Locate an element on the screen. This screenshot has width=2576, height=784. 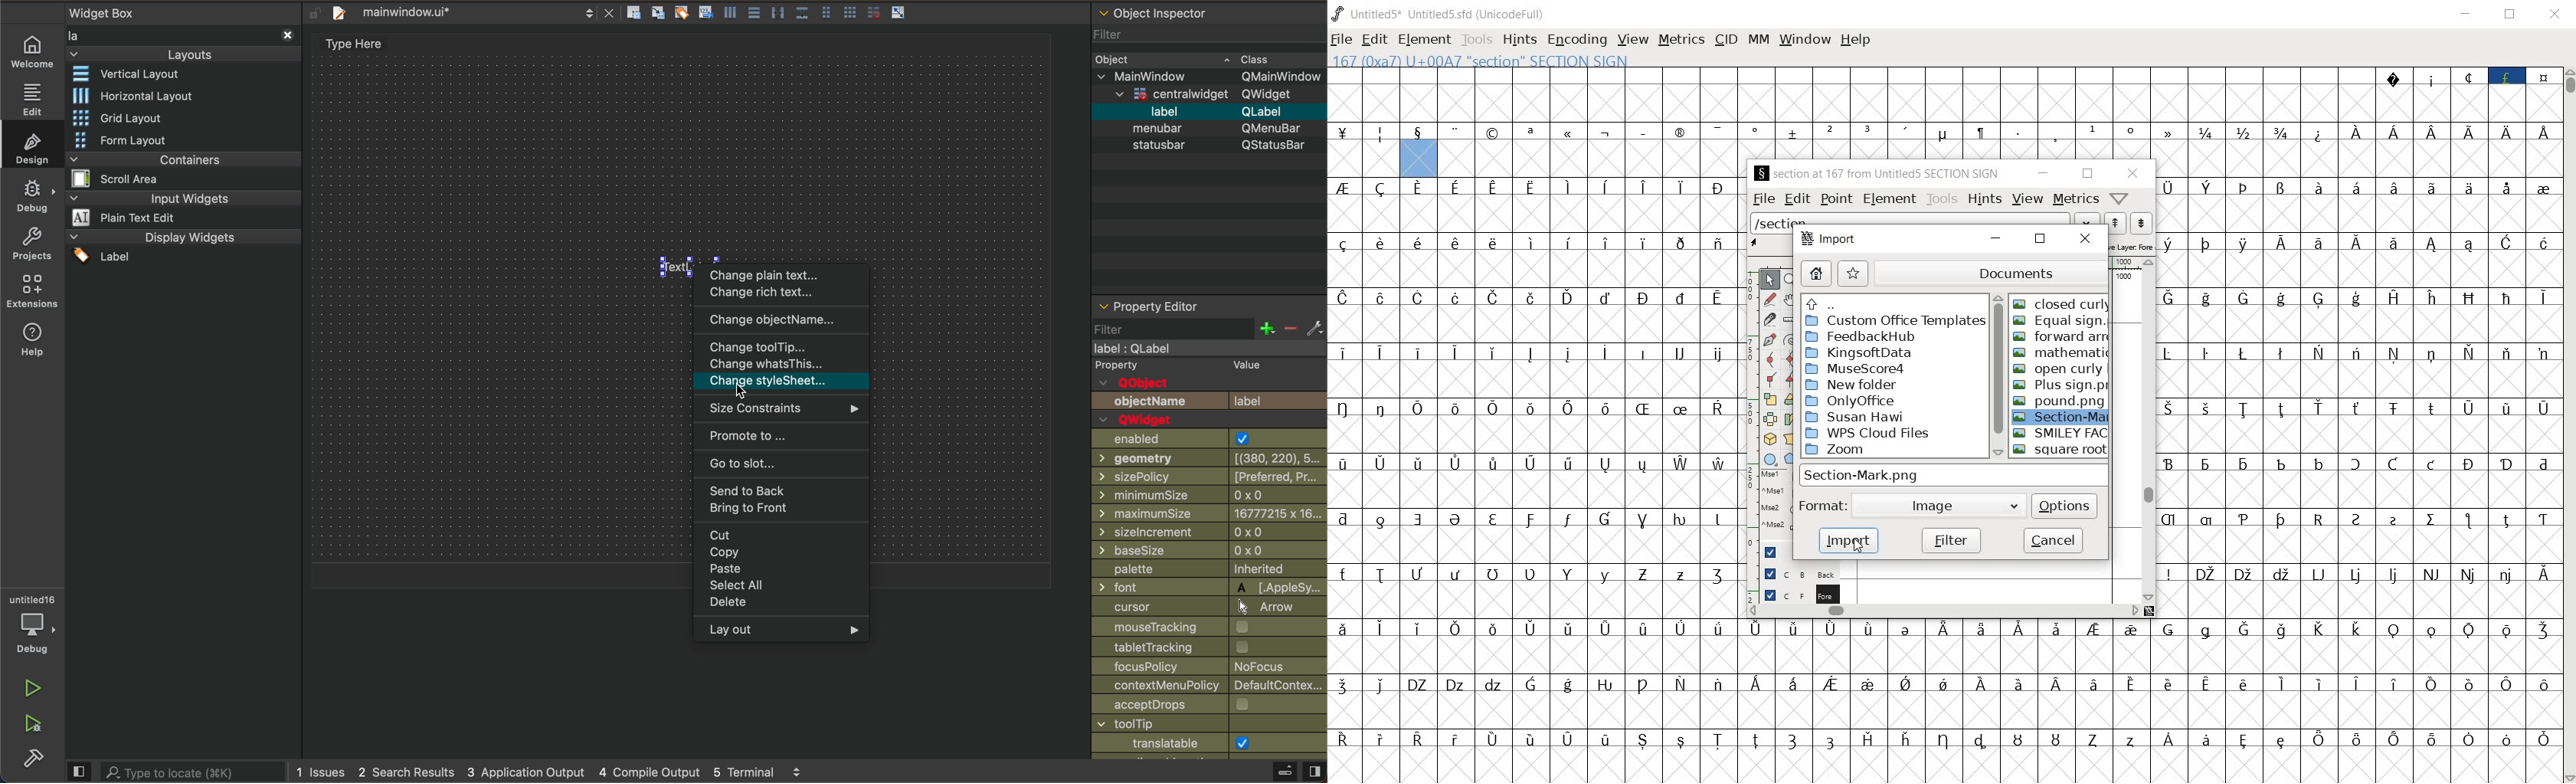
edit is located at coordinates (1796, 199).